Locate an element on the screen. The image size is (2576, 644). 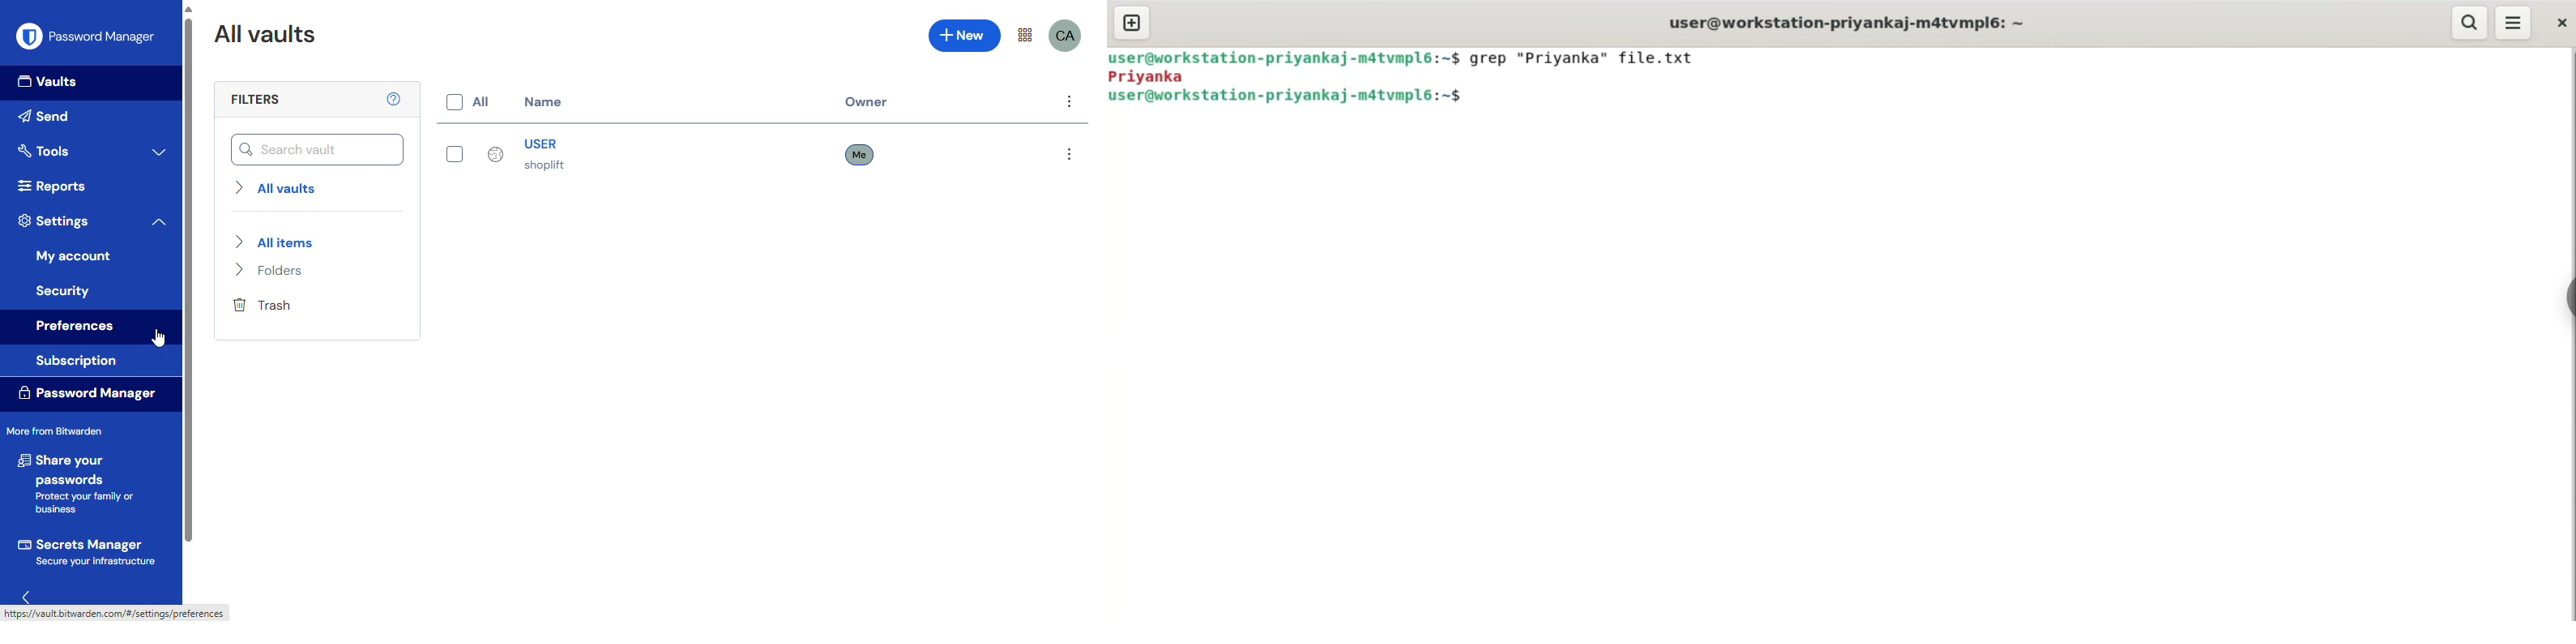
USER shoplift is located at coordinates (502, 152).